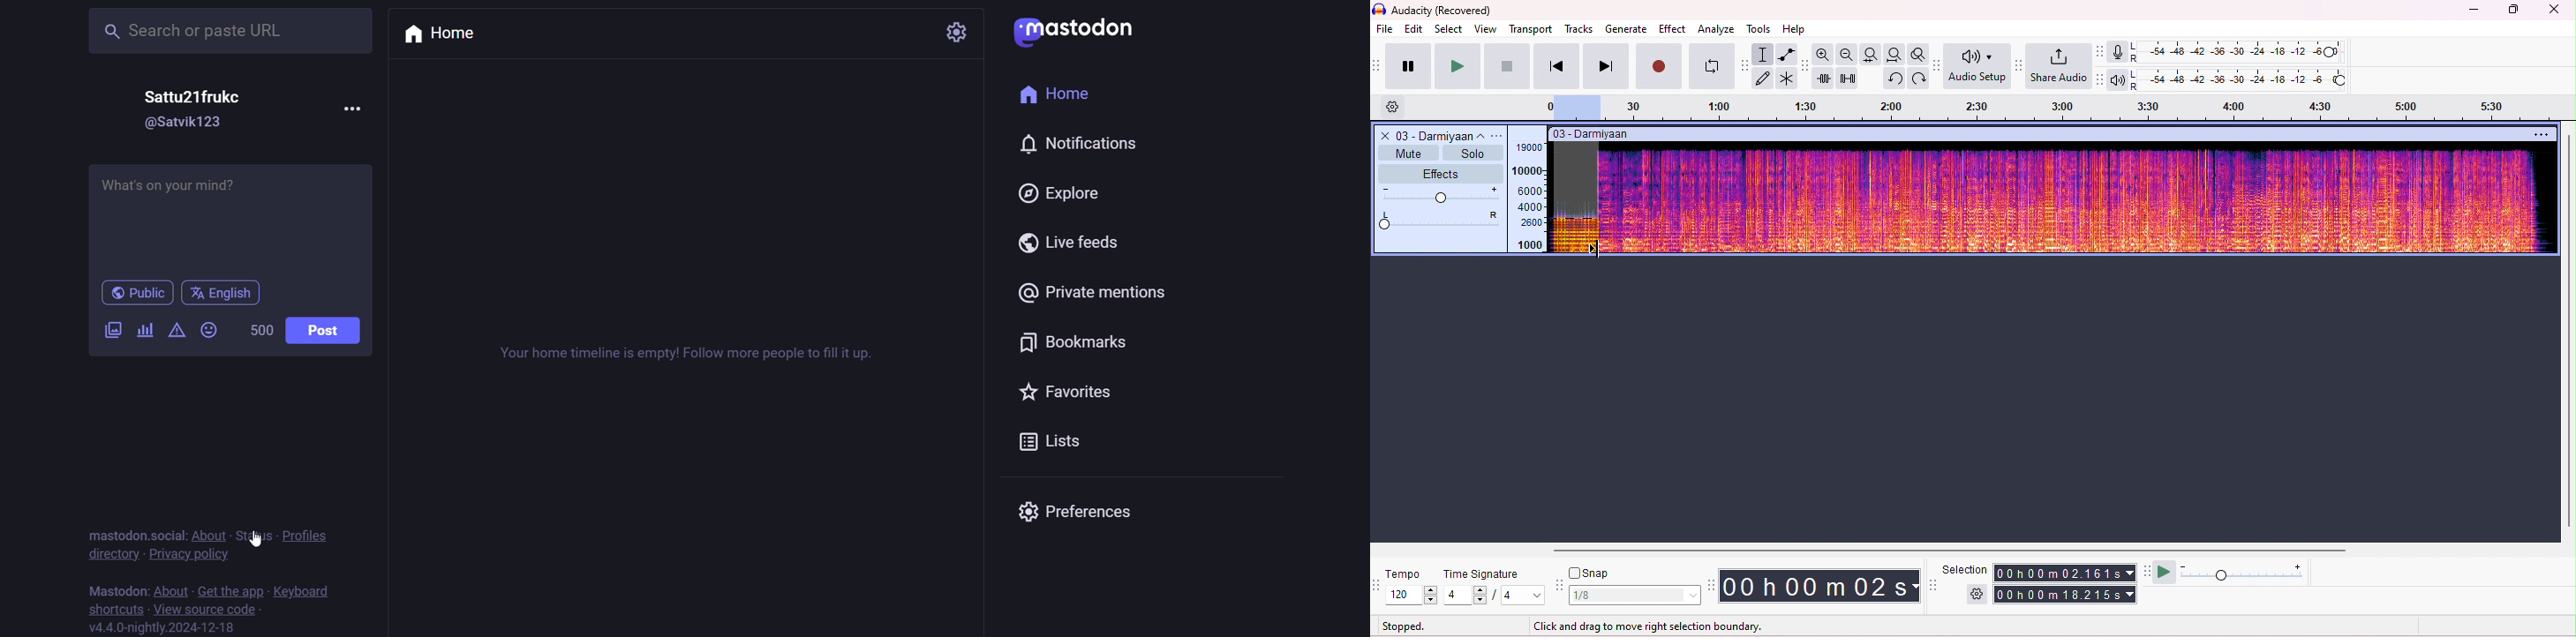 The height and width of the screenshot is (644, 2576). What do you see at coordinates (1871, 55) in the screenshot?
I see `fit selection to width` at bounding box center [1871, 55].